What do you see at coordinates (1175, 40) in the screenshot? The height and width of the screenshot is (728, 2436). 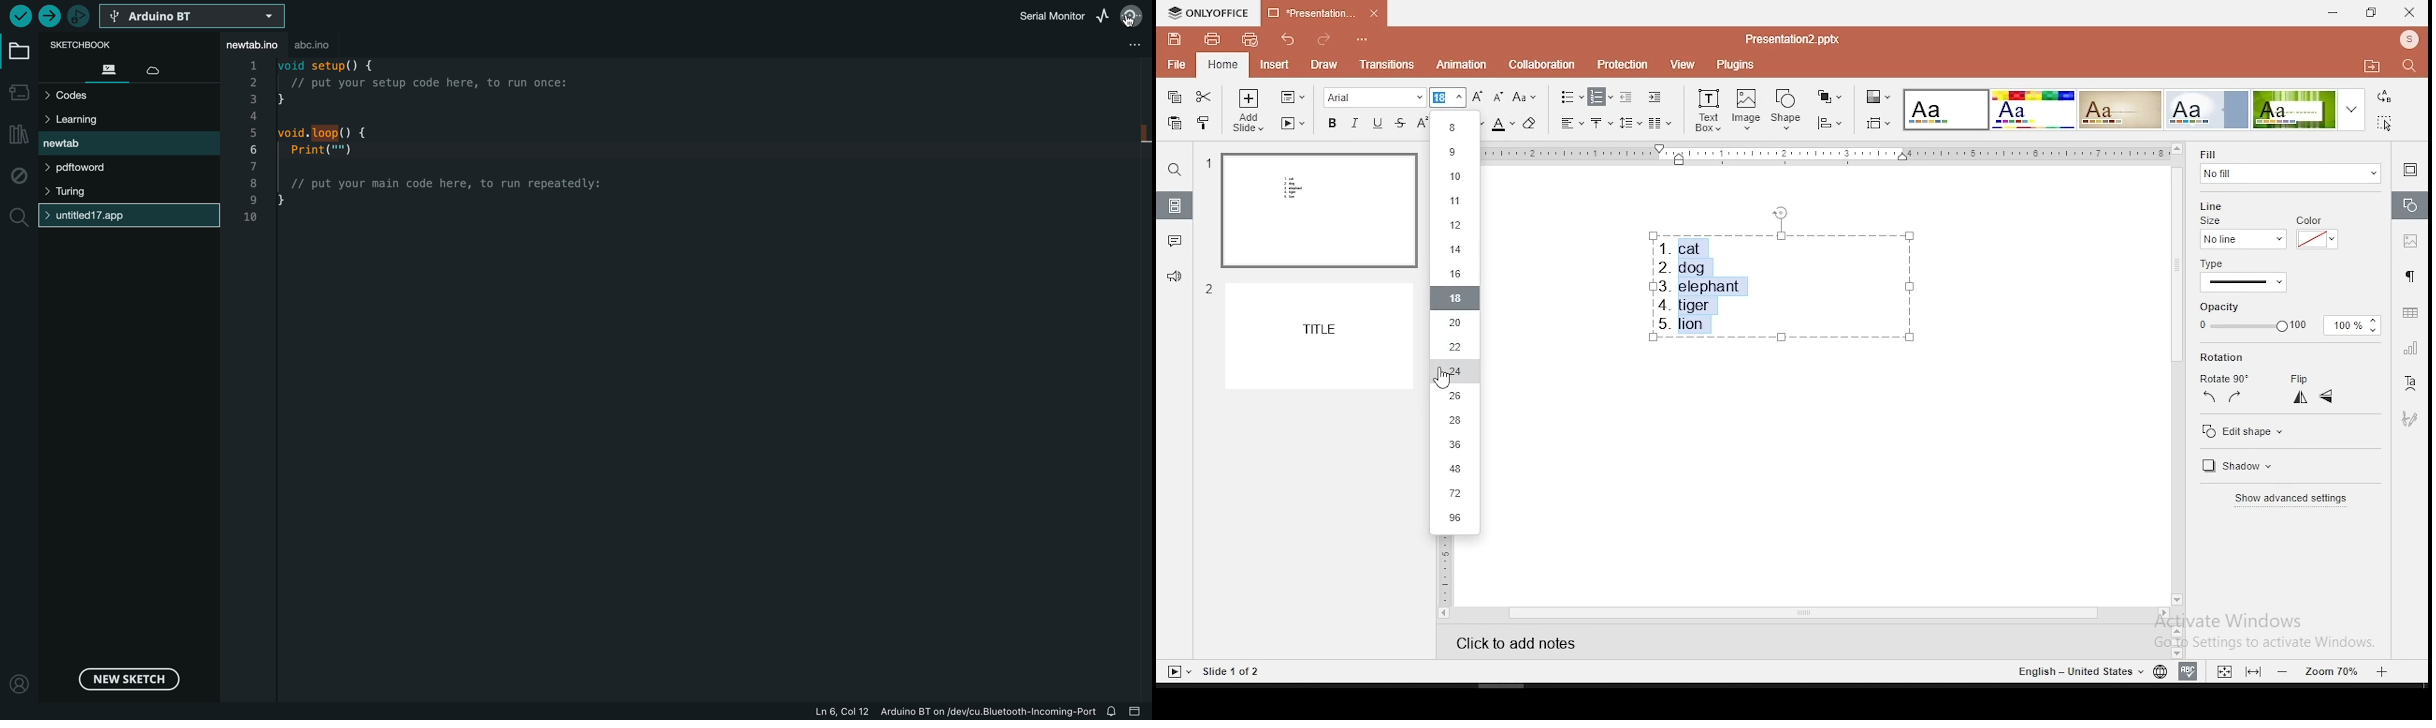 I see `save` at bounding box center [1175, 40].